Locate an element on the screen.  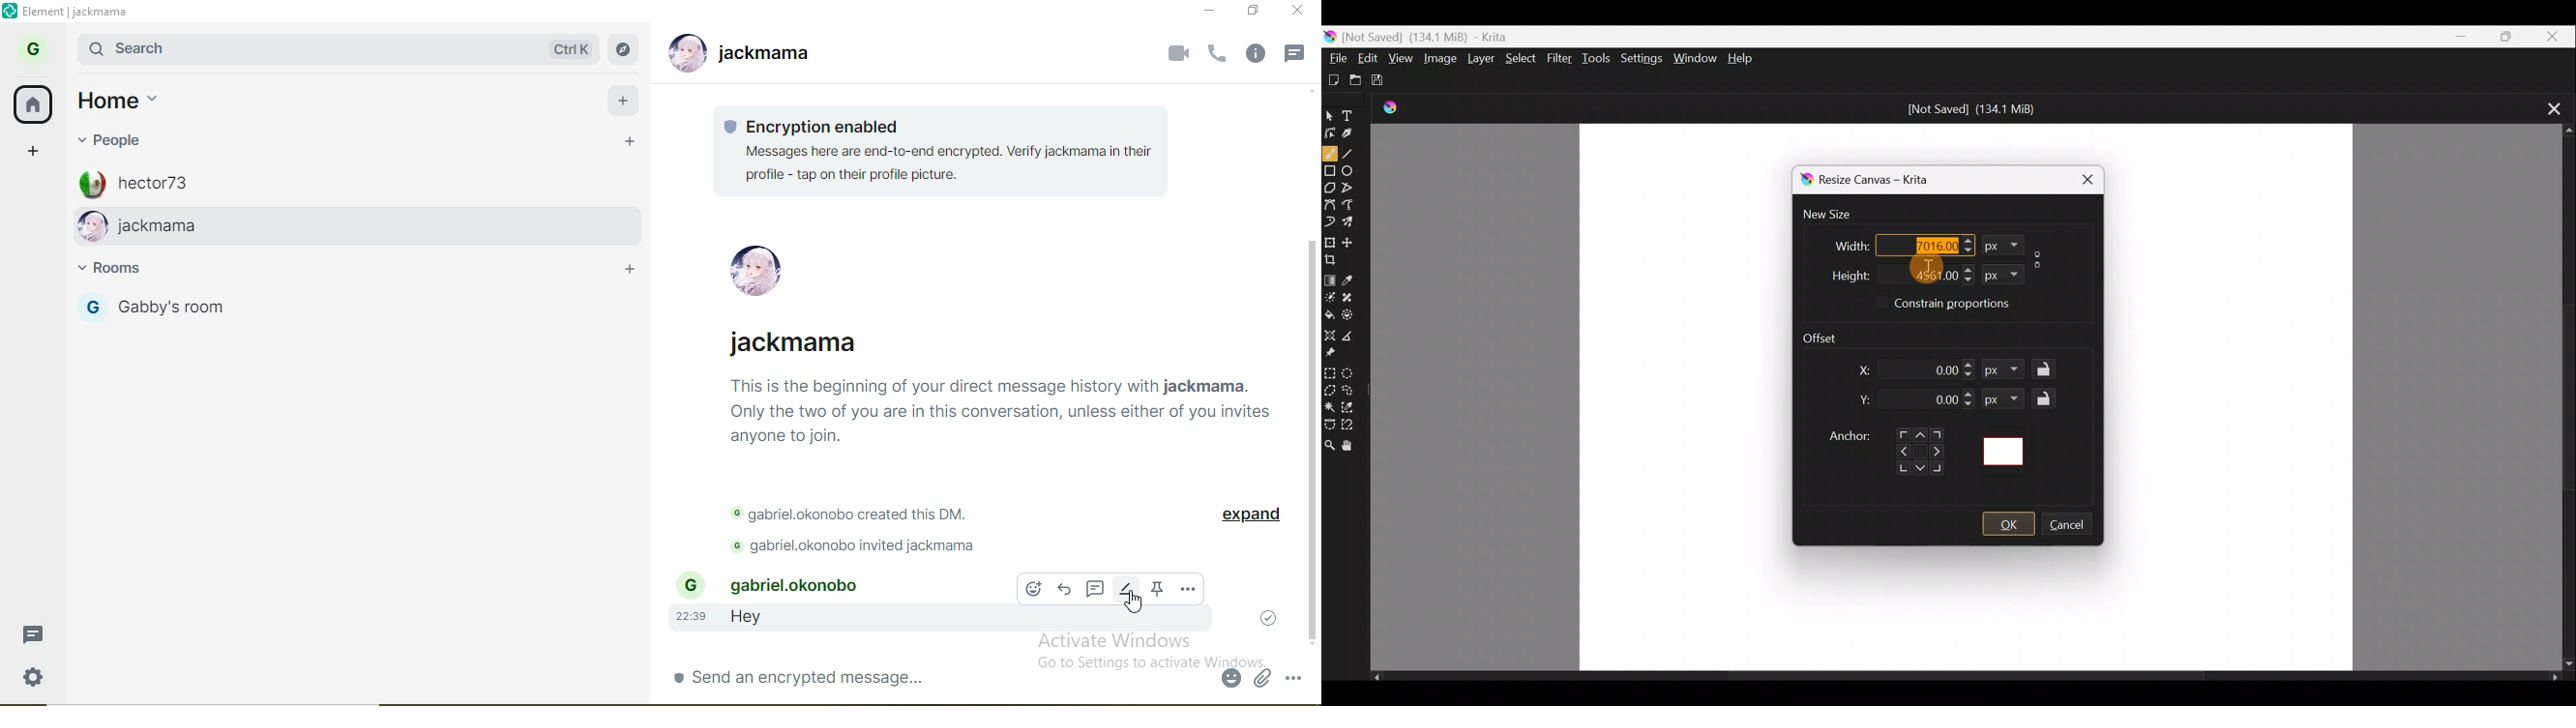
Edit shapes tool is located at coordinates (1331, 132).